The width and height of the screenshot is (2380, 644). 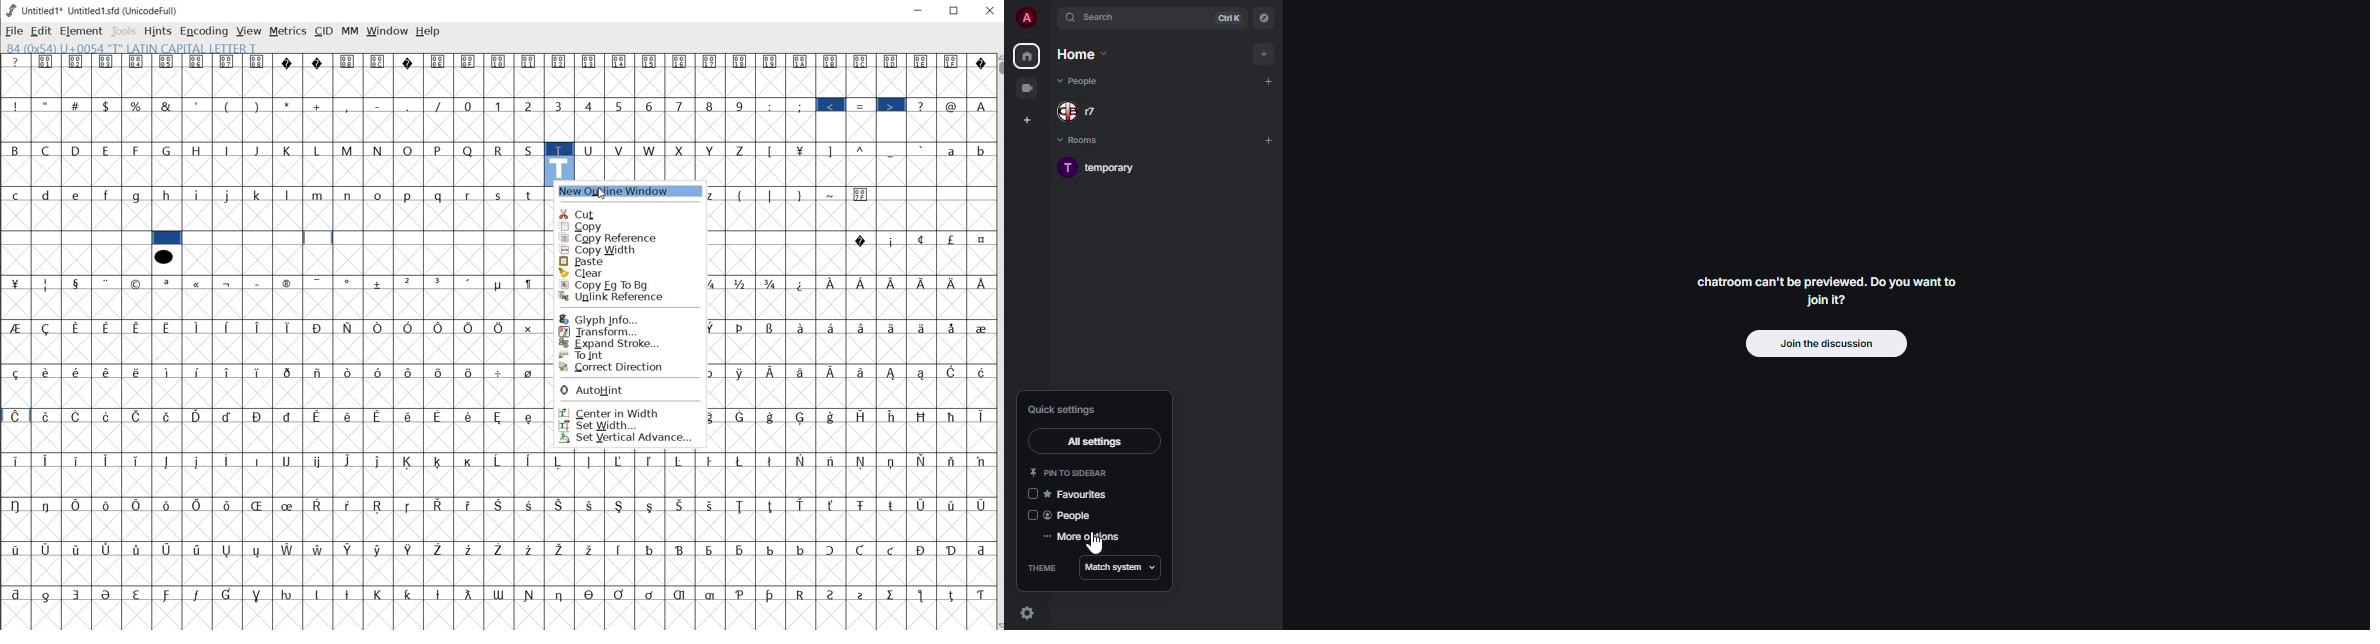 I want to click on add, so click(x=1268, y=83).